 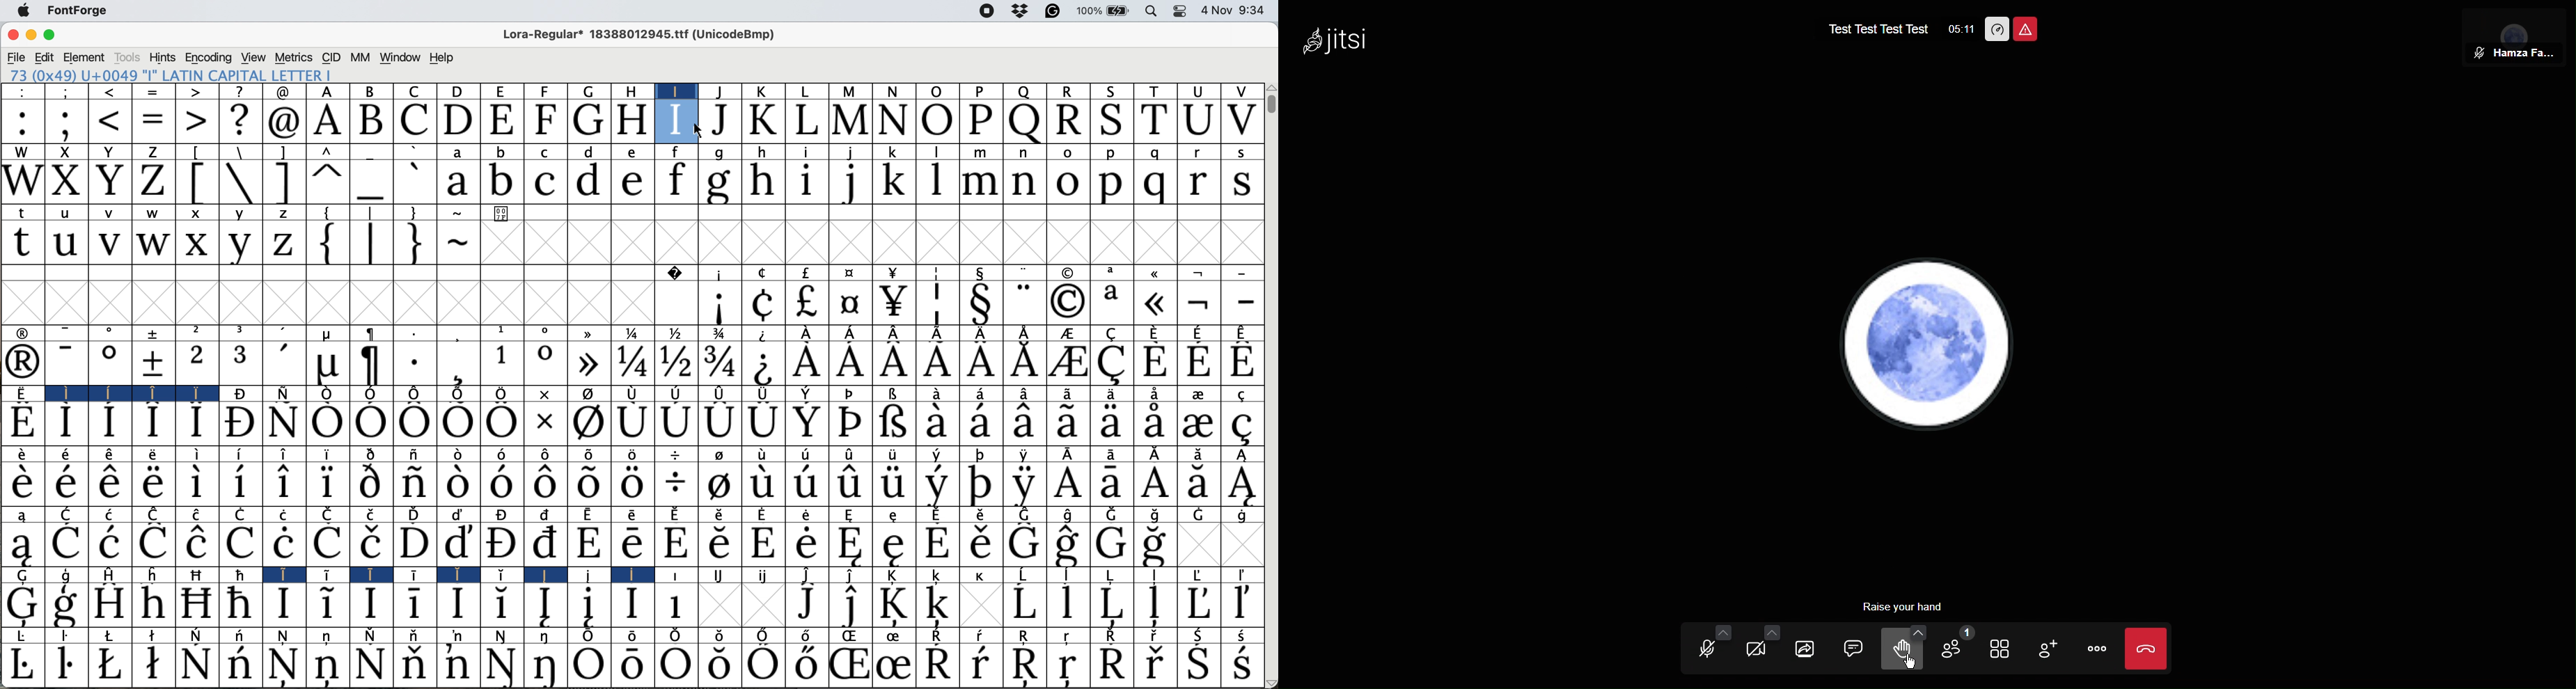 What do you see at coordinates (983, 303) in the screenshot?
I see `Symbol` at bounding box center [983, 303].